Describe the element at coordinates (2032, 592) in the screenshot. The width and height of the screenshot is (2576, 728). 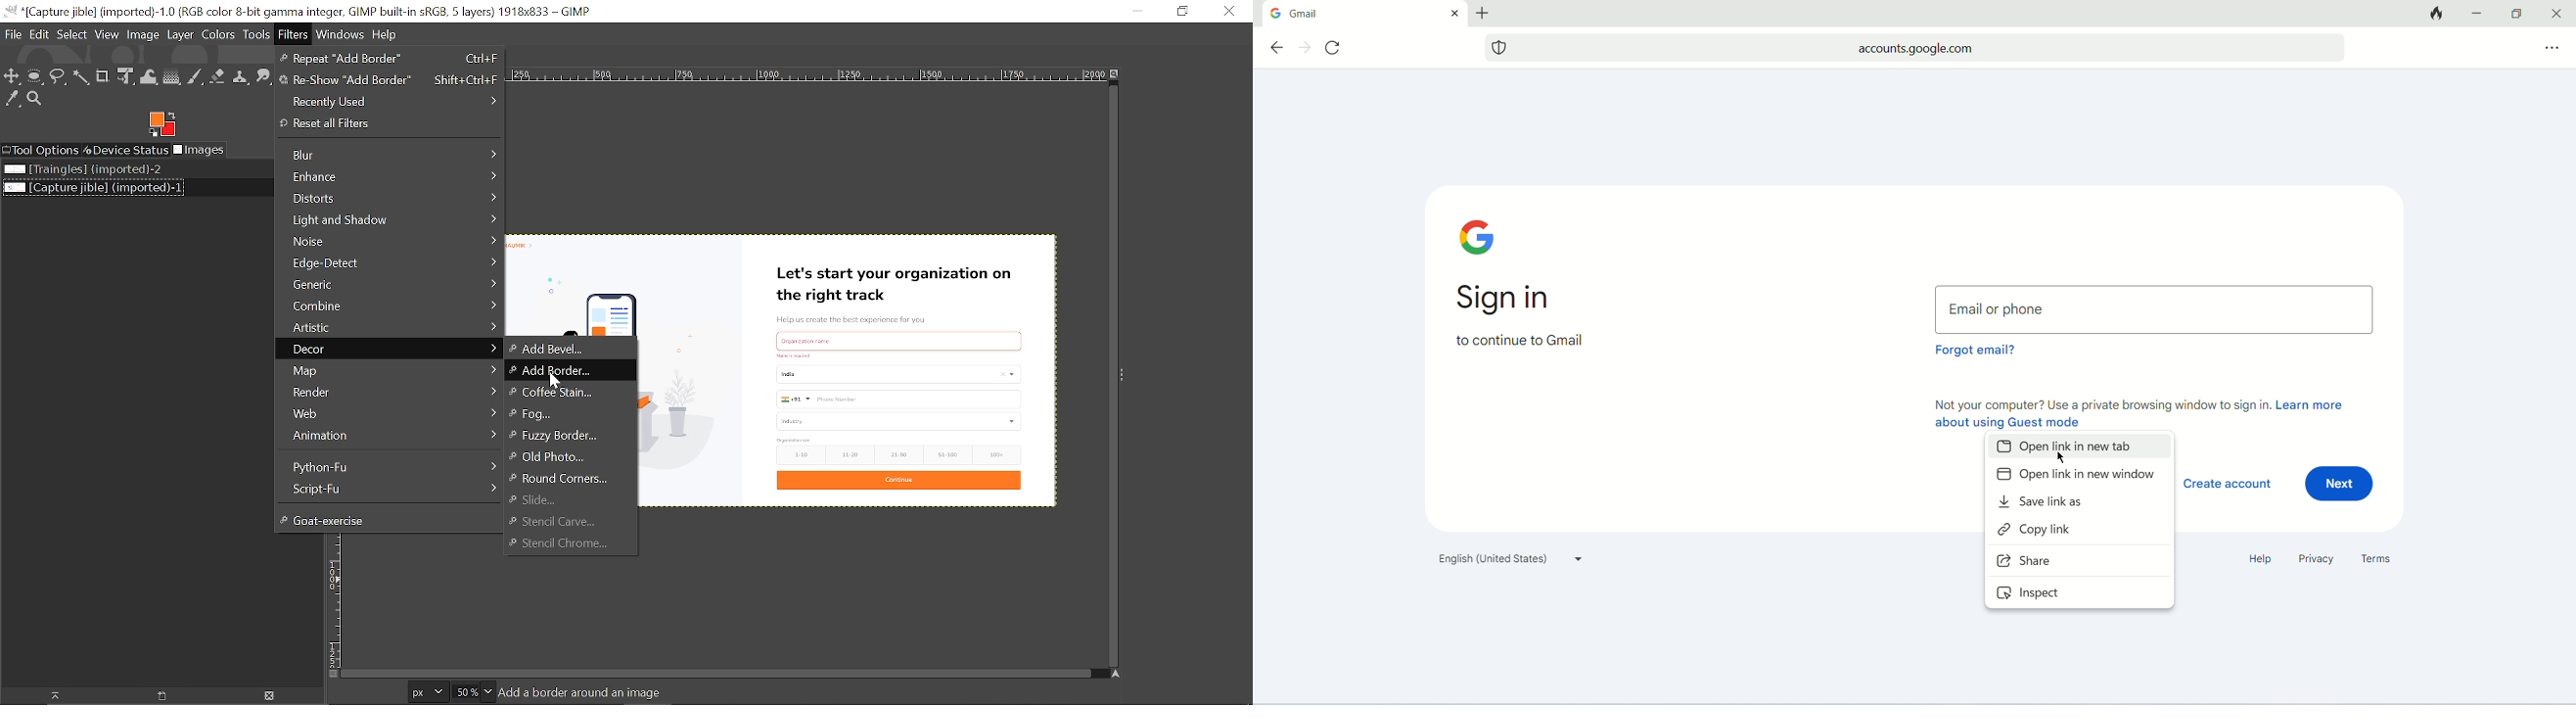
I see `inspect` at that location.